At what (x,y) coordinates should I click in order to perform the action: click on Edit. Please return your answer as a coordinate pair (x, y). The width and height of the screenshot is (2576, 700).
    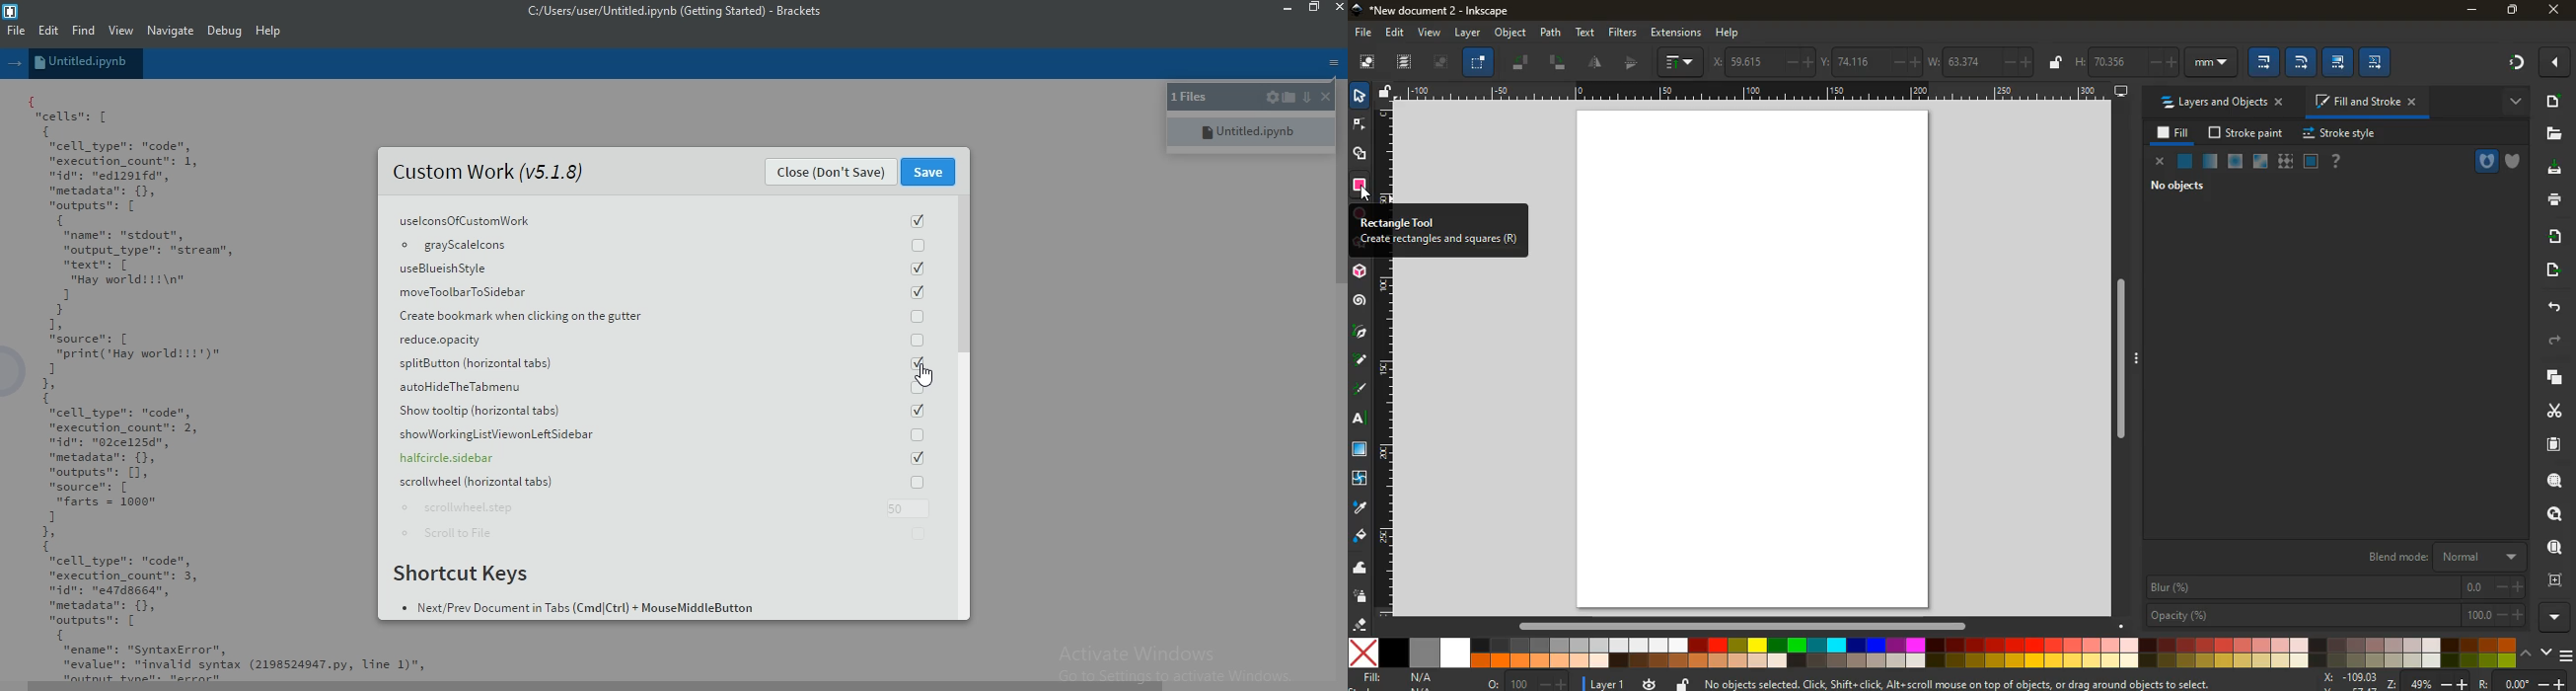
    Looking at the image, I should click on (52, 31).